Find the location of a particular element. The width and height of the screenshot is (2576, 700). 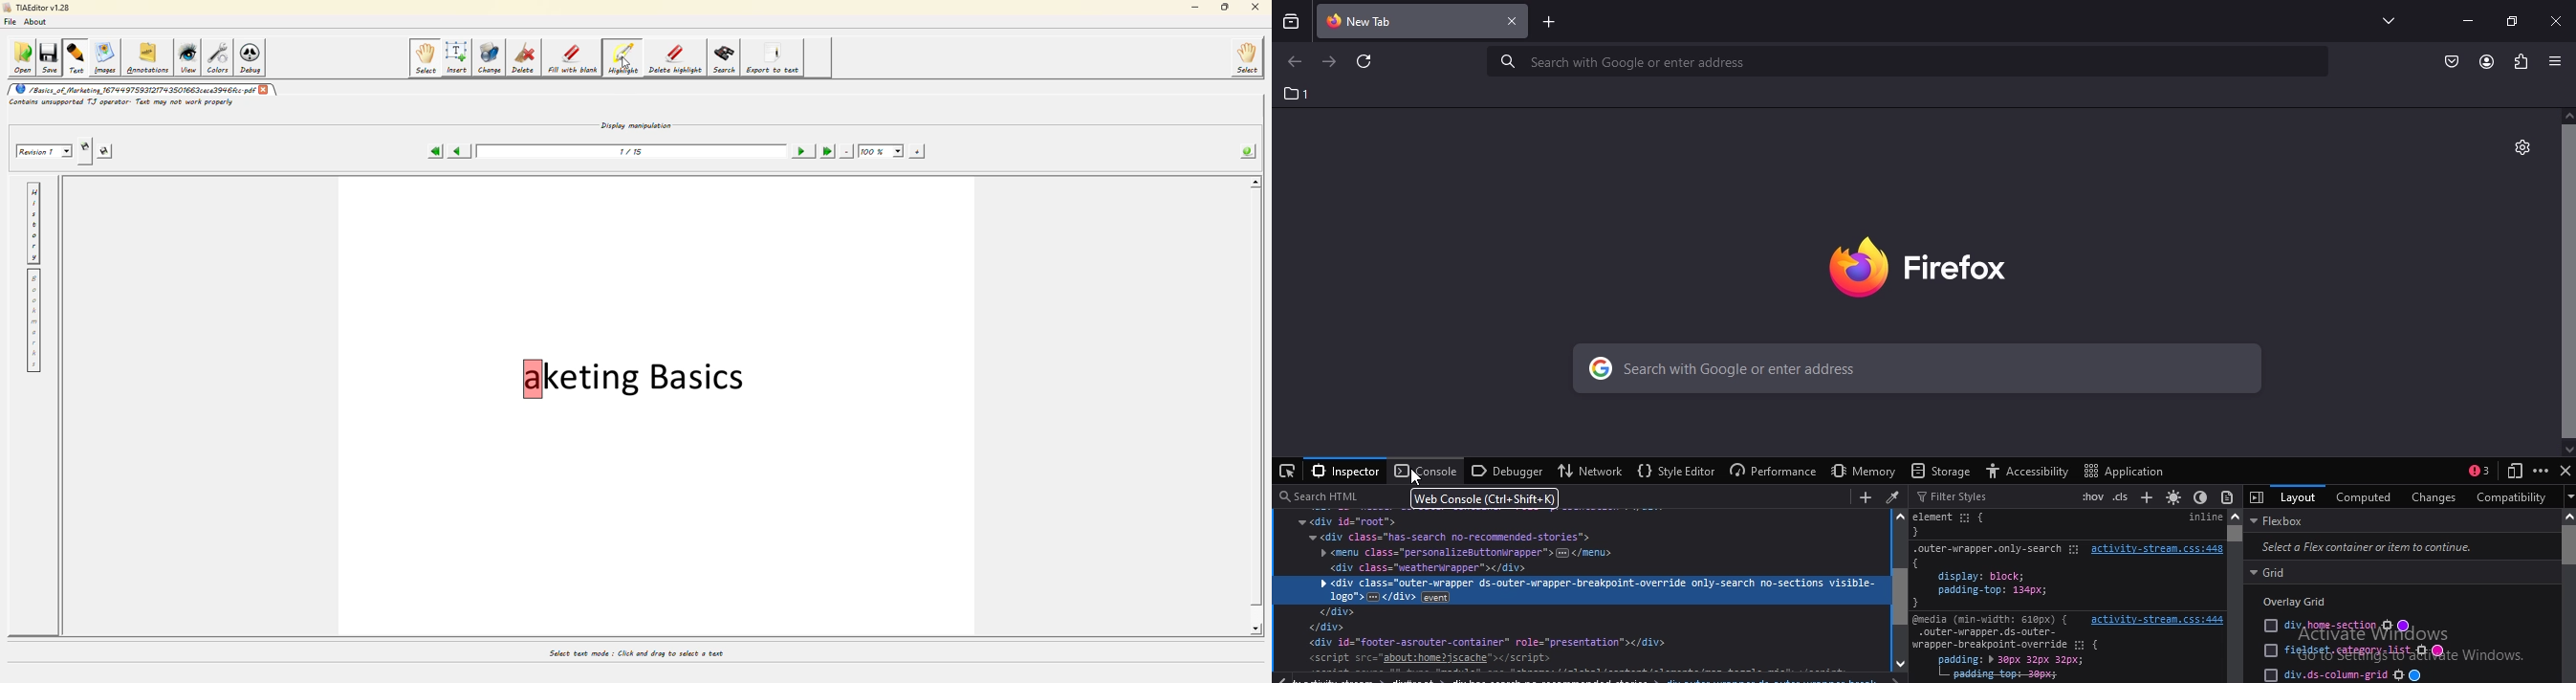

search is located at coordinates (1918, 369).